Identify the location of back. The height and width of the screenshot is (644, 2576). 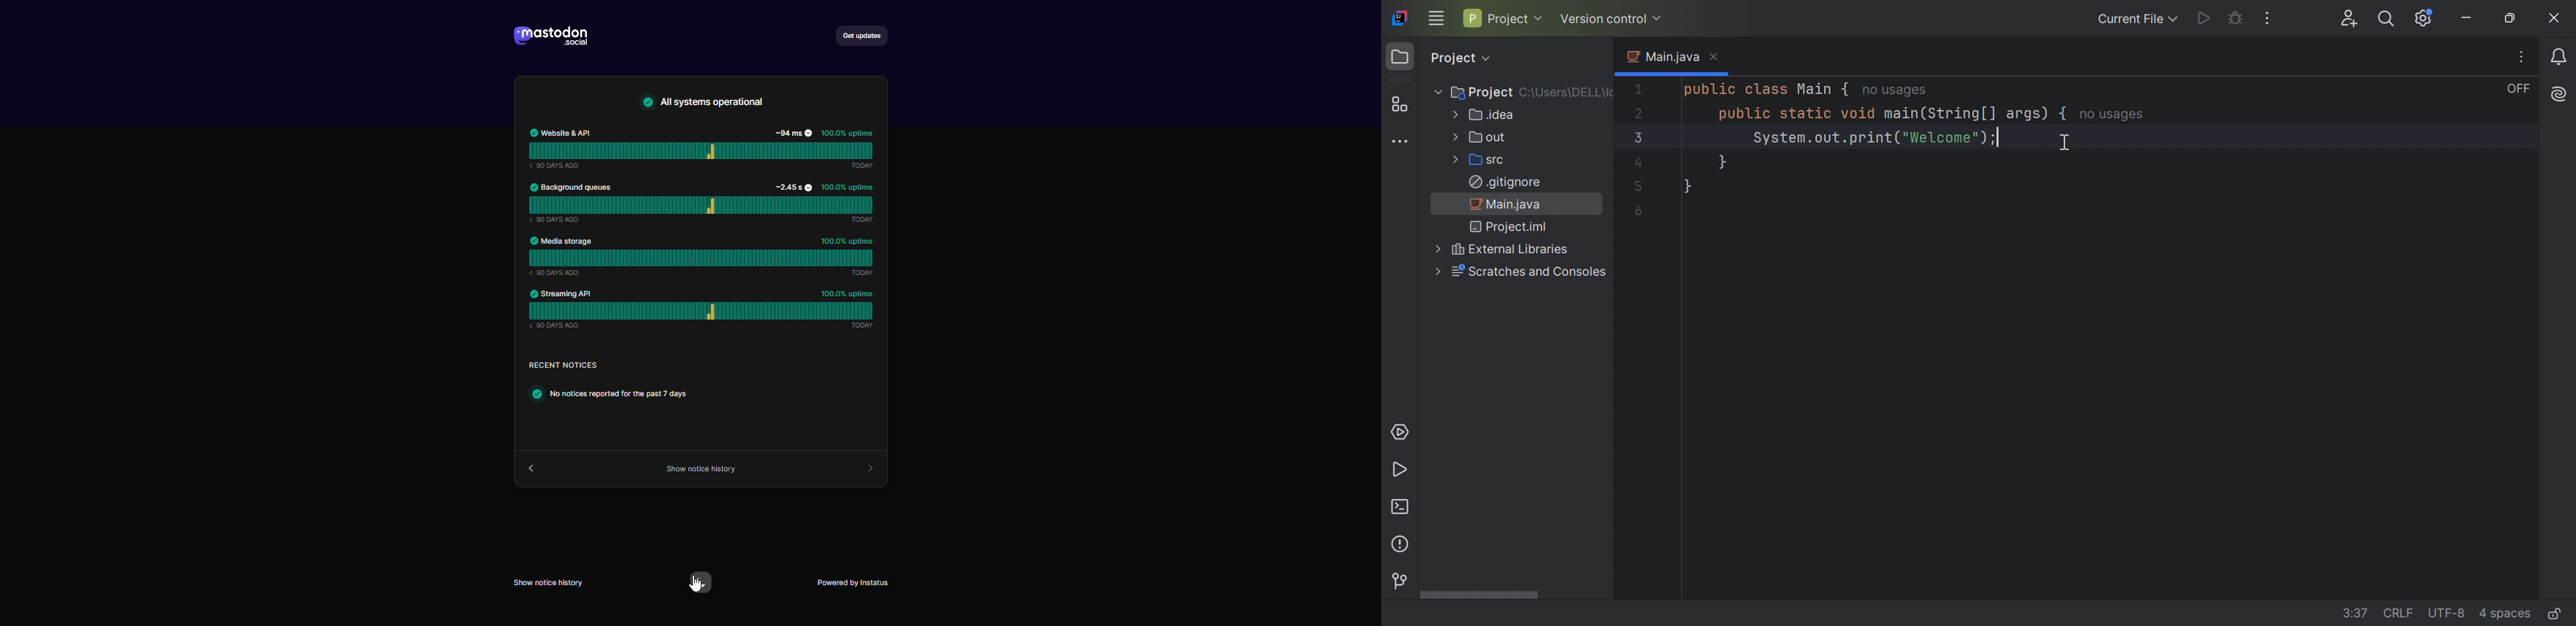
(535, 469).